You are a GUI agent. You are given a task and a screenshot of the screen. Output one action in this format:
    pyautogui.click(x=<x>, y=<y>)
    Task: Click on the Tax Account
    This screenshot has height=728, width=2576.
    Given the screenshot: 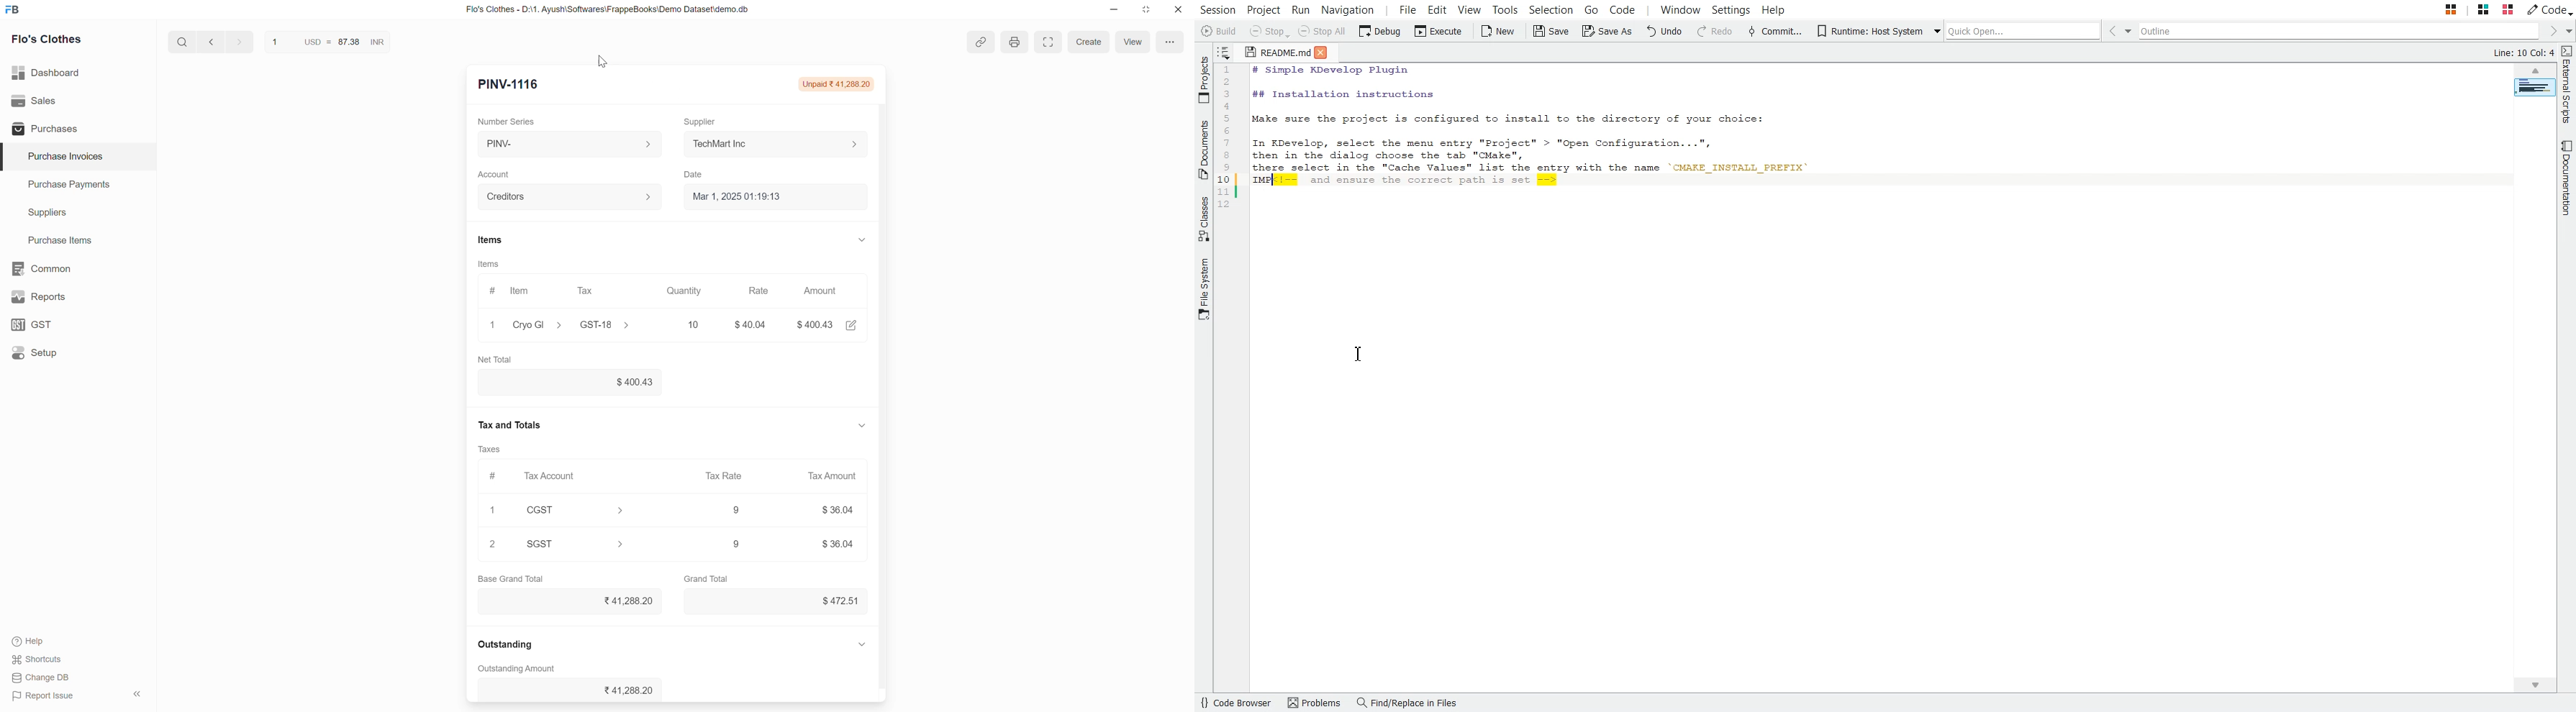 What is the action you would take?
    pyautogui.click(x=554, y=475)
    